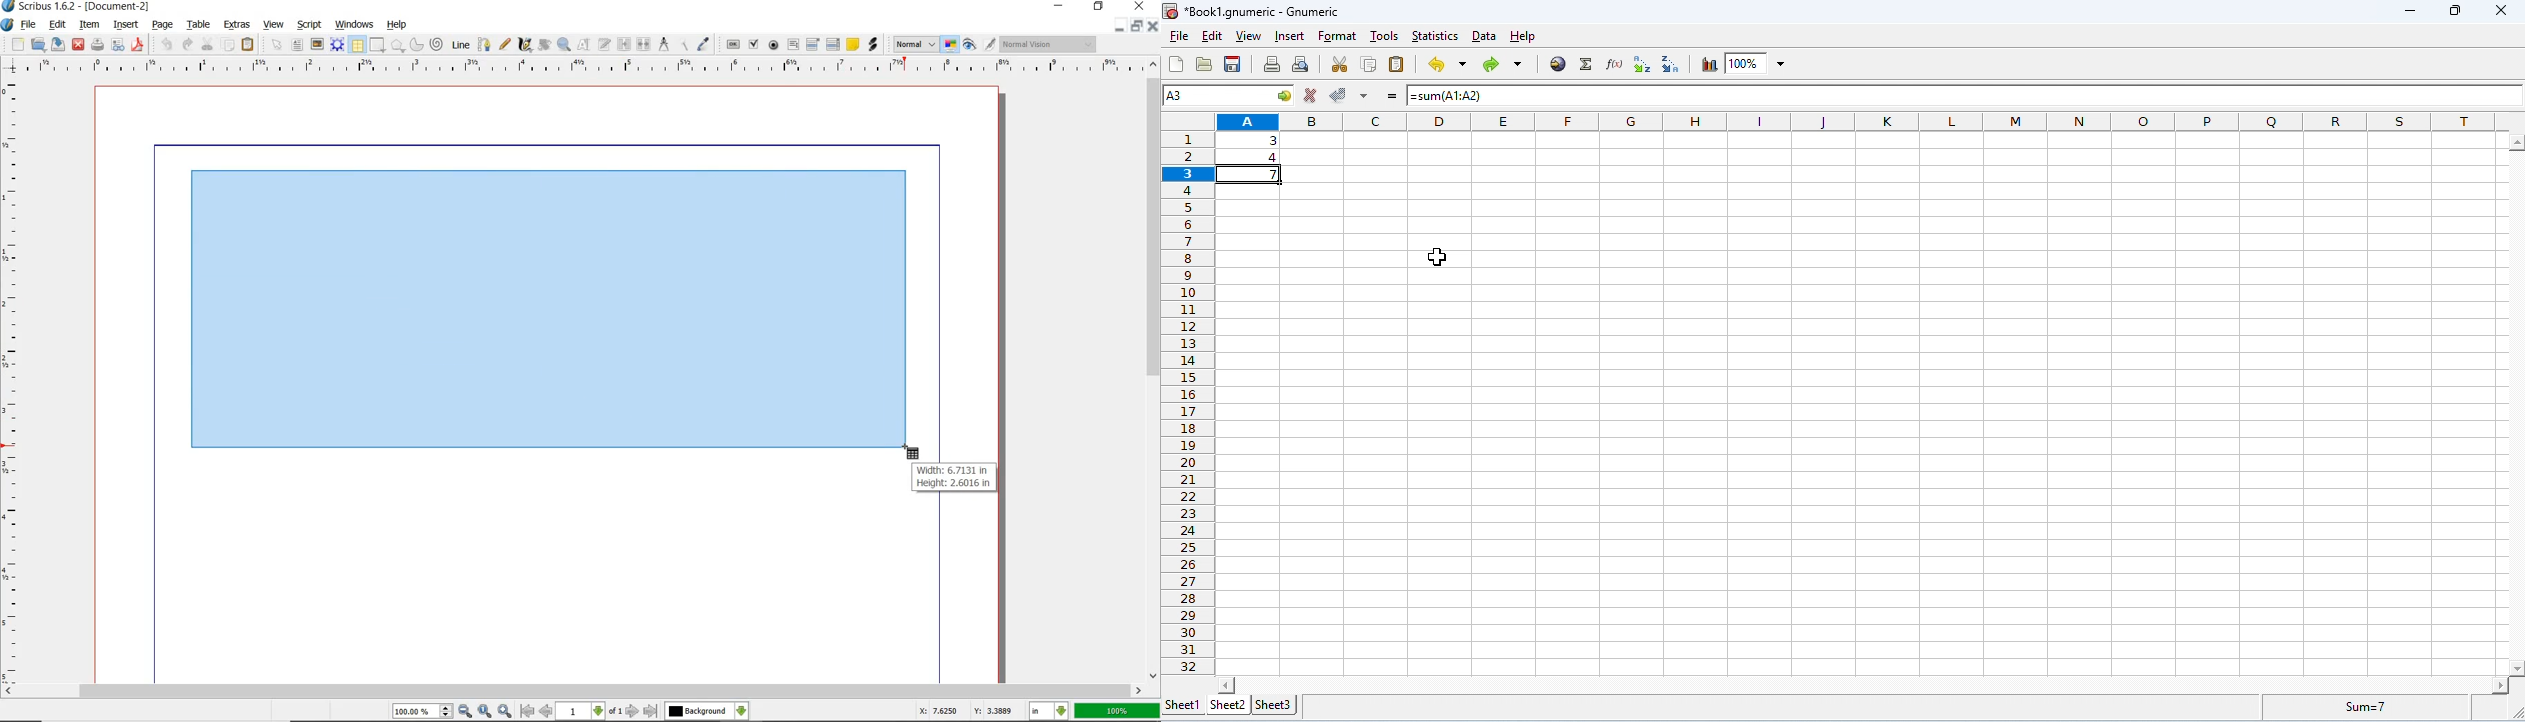  I want to click on undo, so click(167, 45).